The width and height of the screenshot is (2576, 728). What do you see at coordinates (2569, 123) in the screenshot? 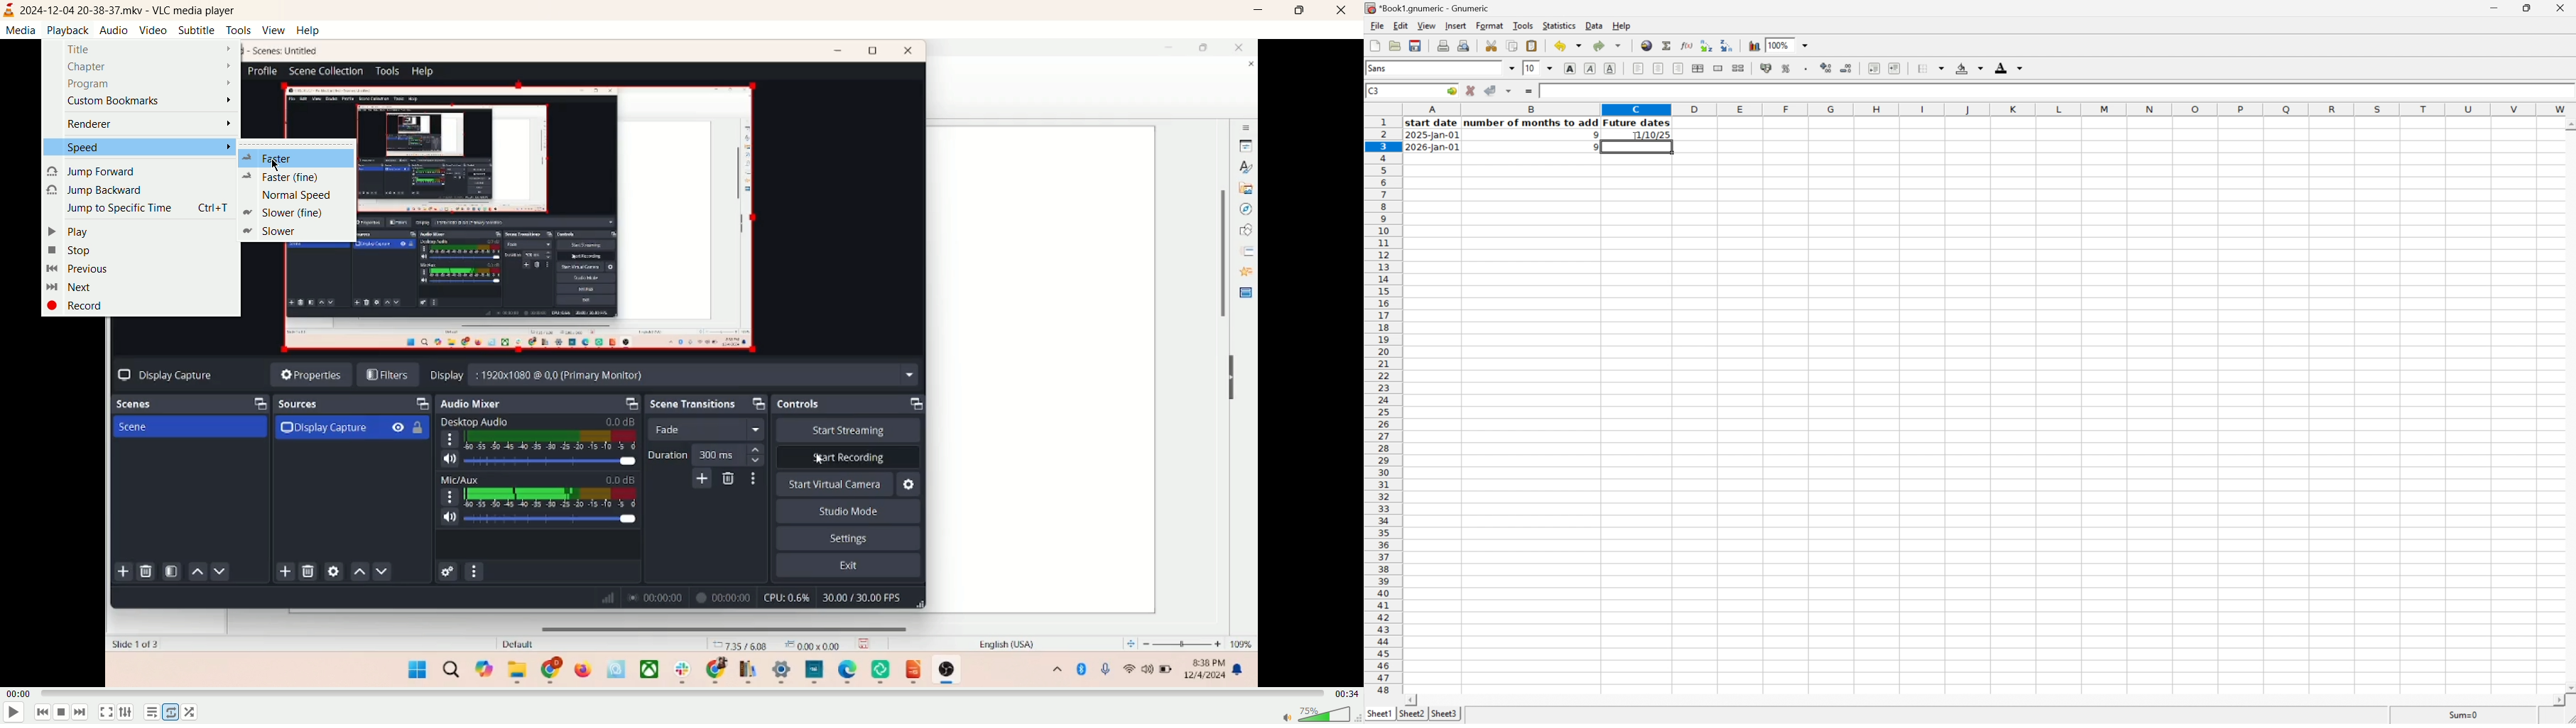
I see `Scroll Up` at bounding box center [2569, 123].